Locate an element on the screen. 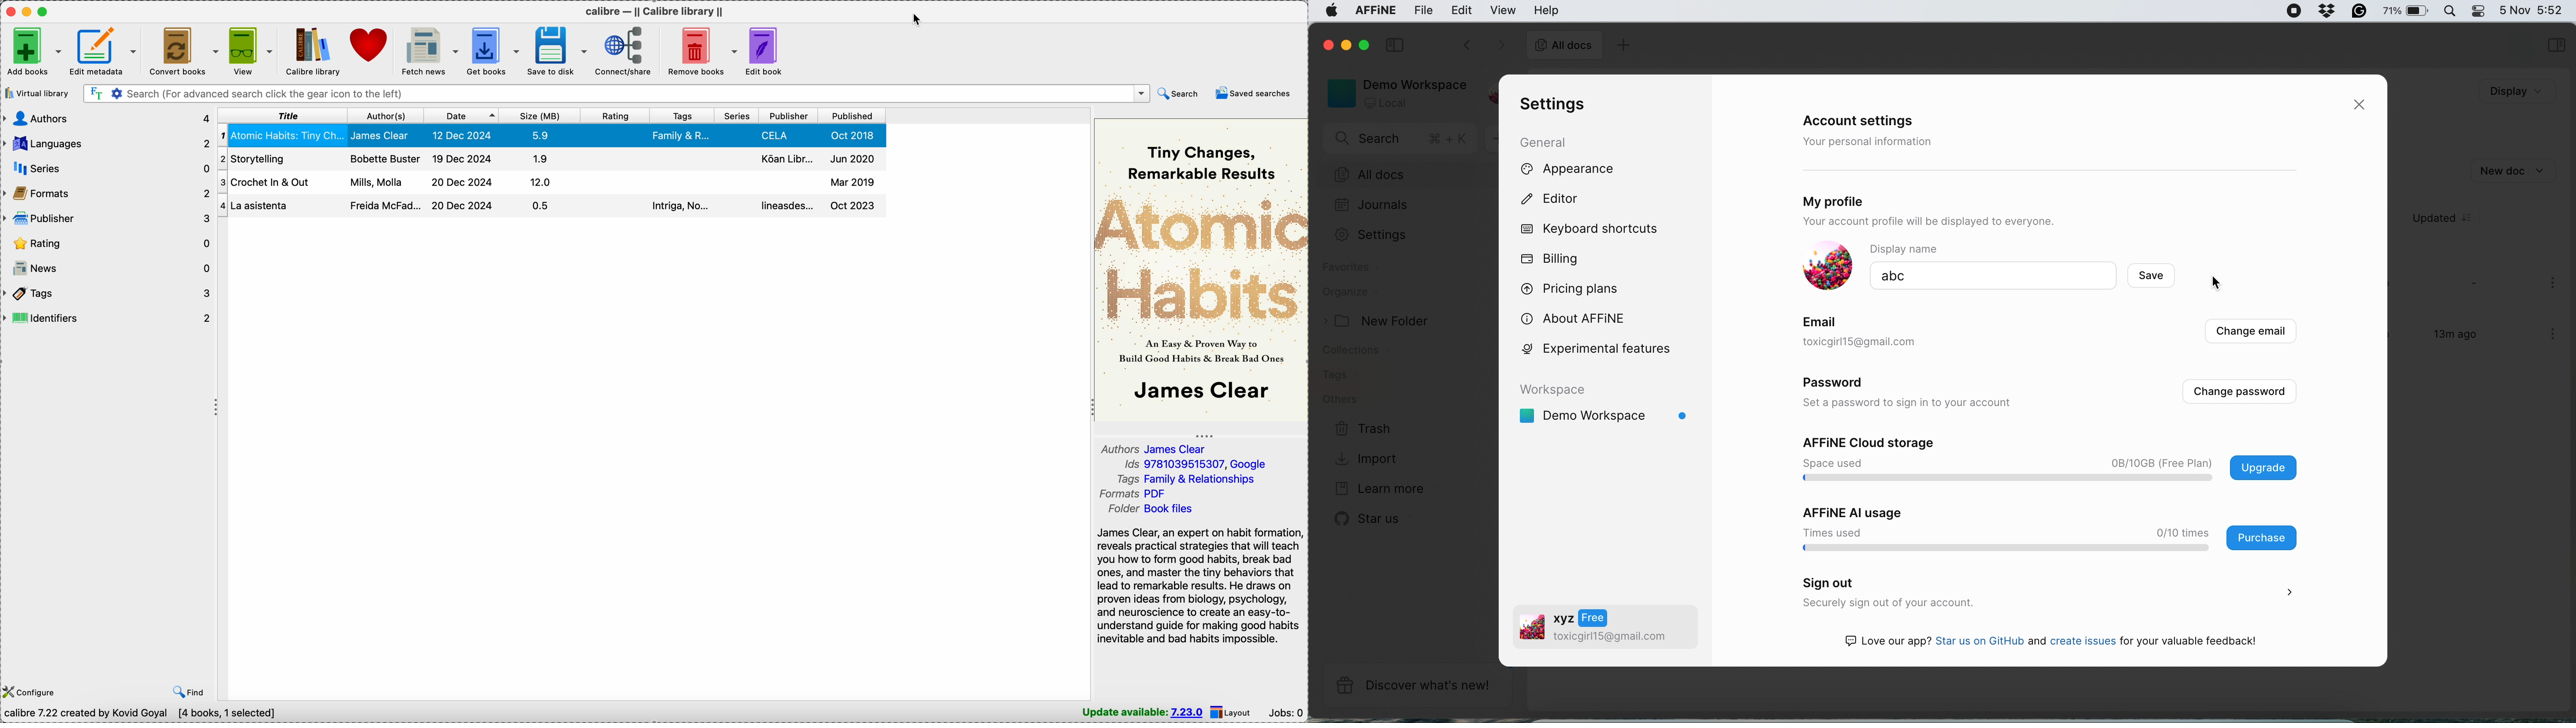 This screenshot has height=728, width=2576. Atomic Habits: Tiny Changes book selected is located at coordinates (552, 136).